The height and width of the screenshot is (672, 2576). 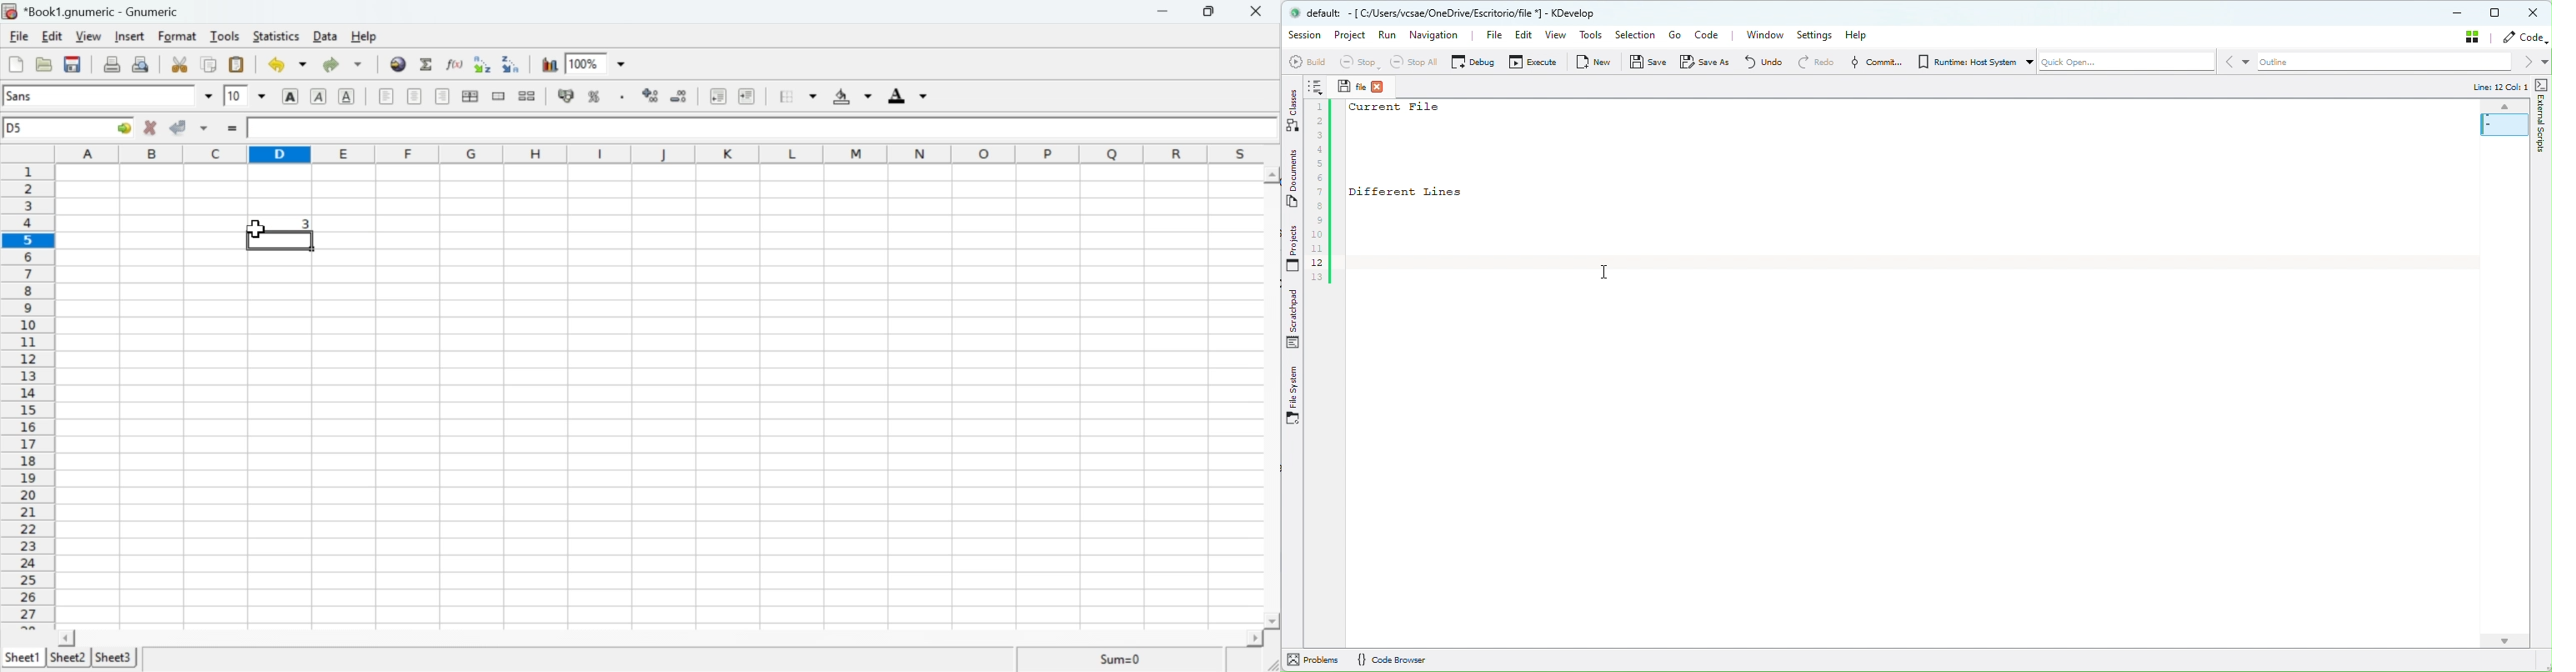 I want to click on Italics, so click(x=318, y=98).